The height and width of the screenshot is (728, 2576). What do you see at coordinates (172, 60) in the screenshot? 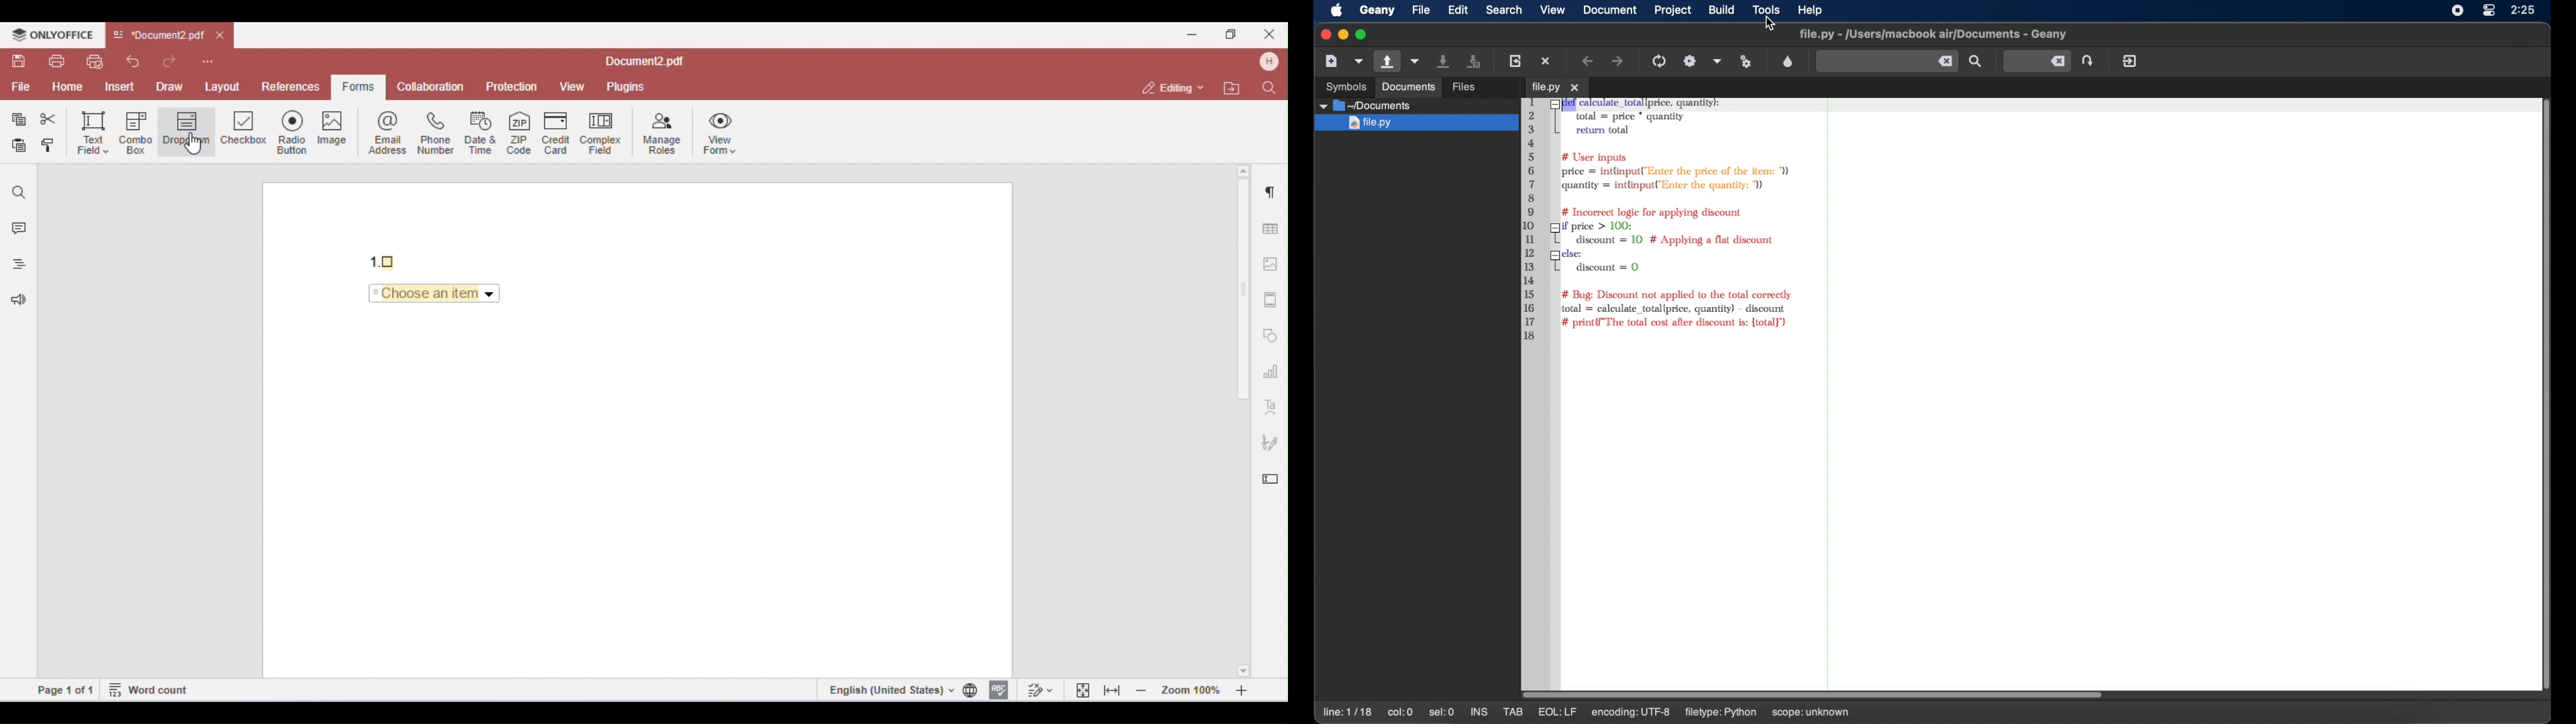
I see `redo` at bounding box center [172, 60].